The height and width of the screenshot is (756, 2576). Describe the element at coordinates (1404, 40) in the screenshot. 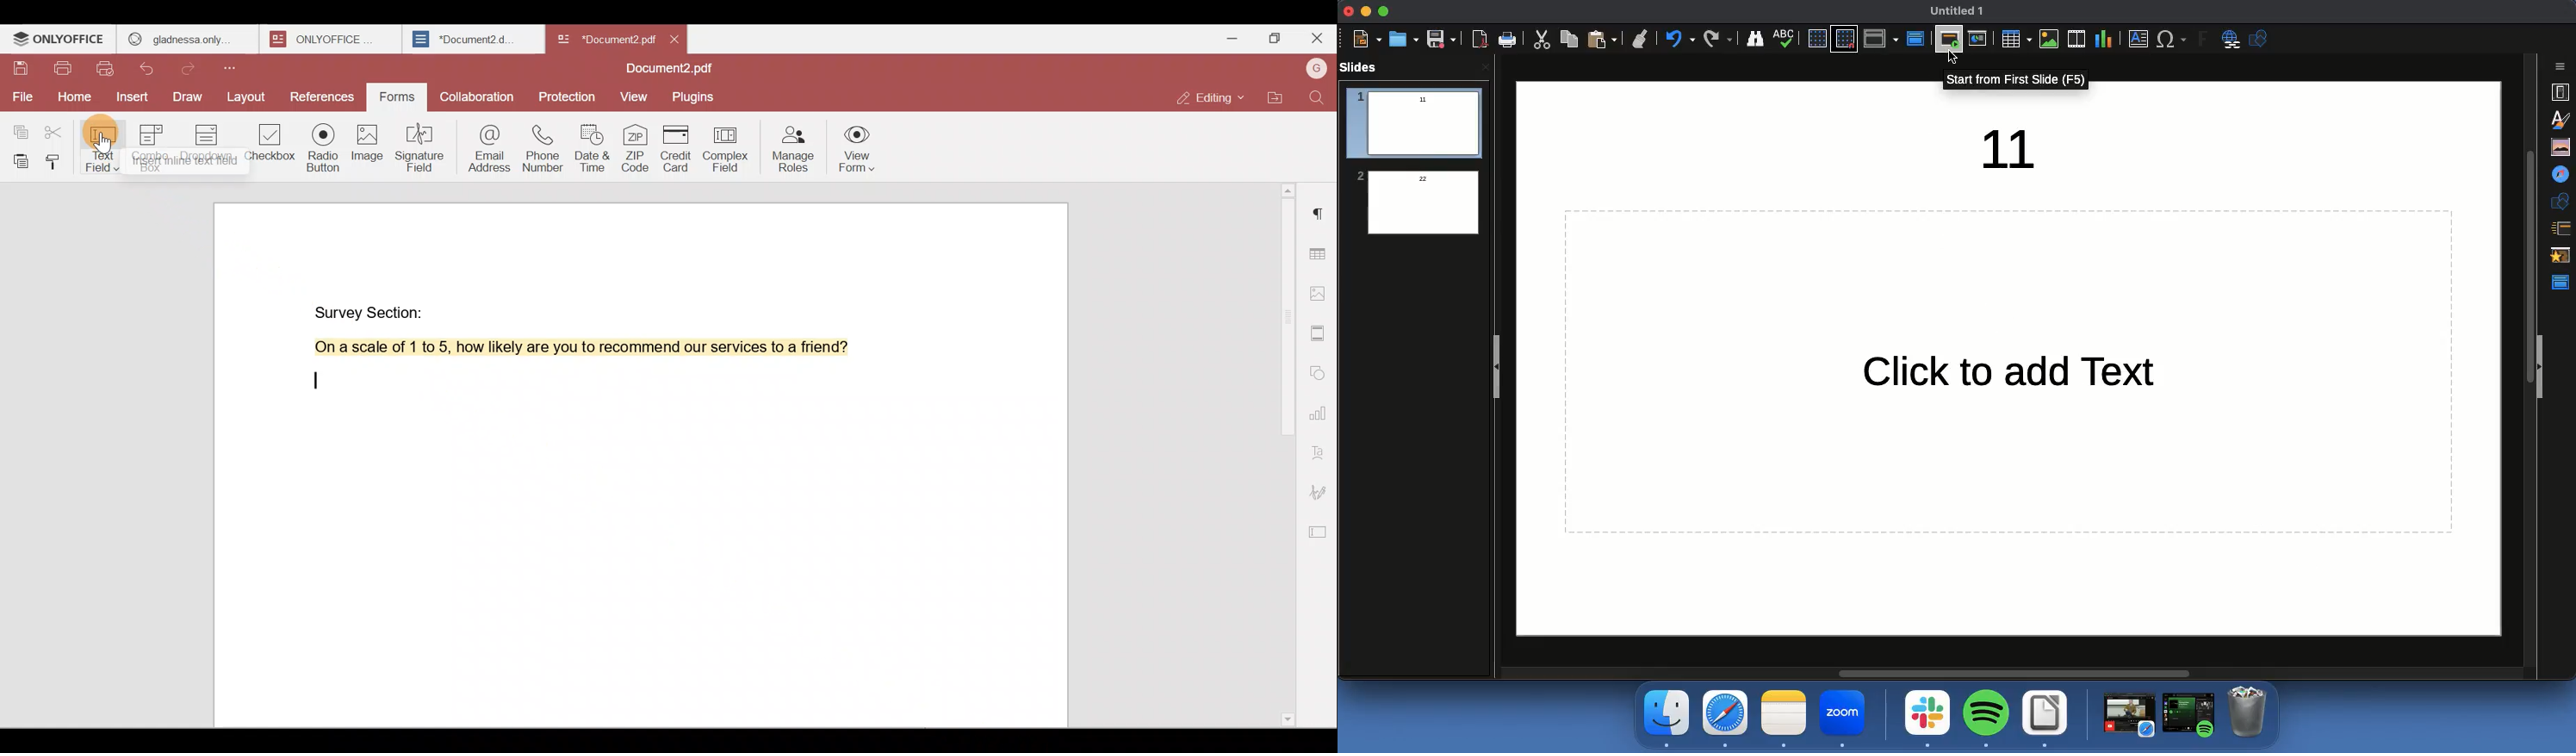

I see `Open` at that location.